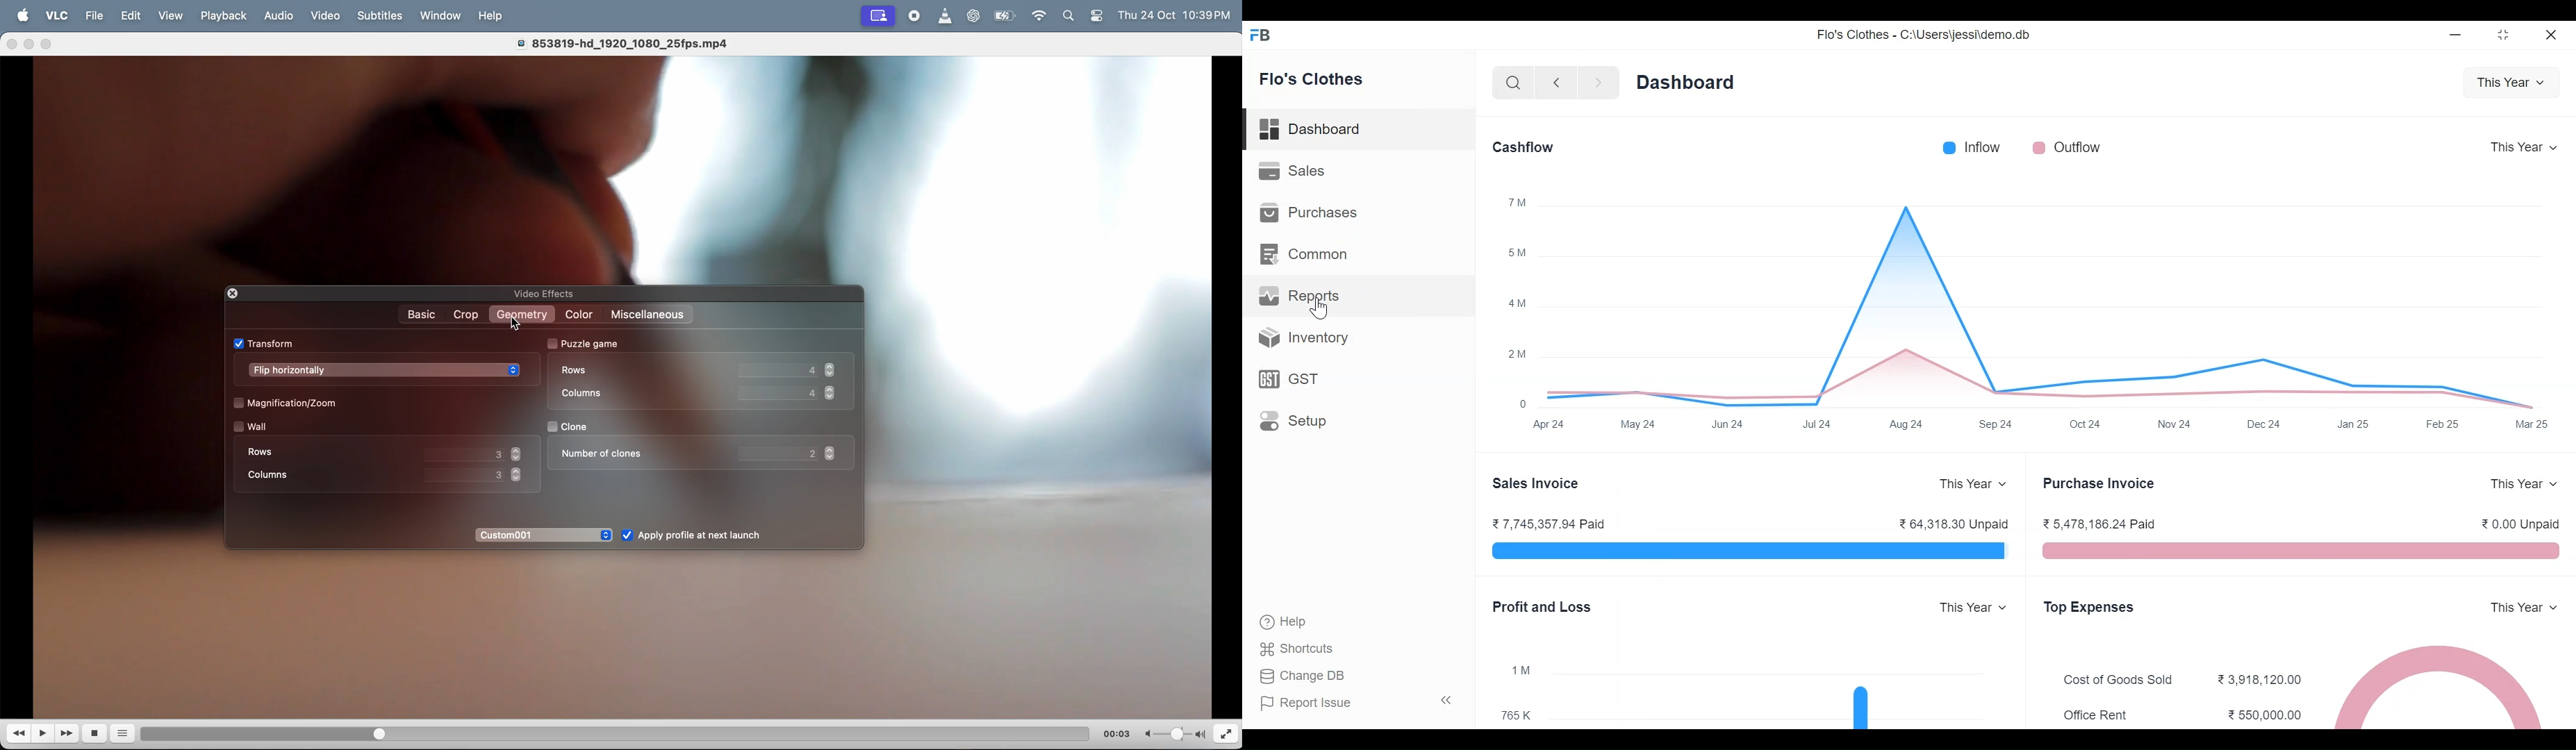  What do you see at coordinates (424, 313) in the screenshot?
I see `Basic` at bounding box center [424, 313].